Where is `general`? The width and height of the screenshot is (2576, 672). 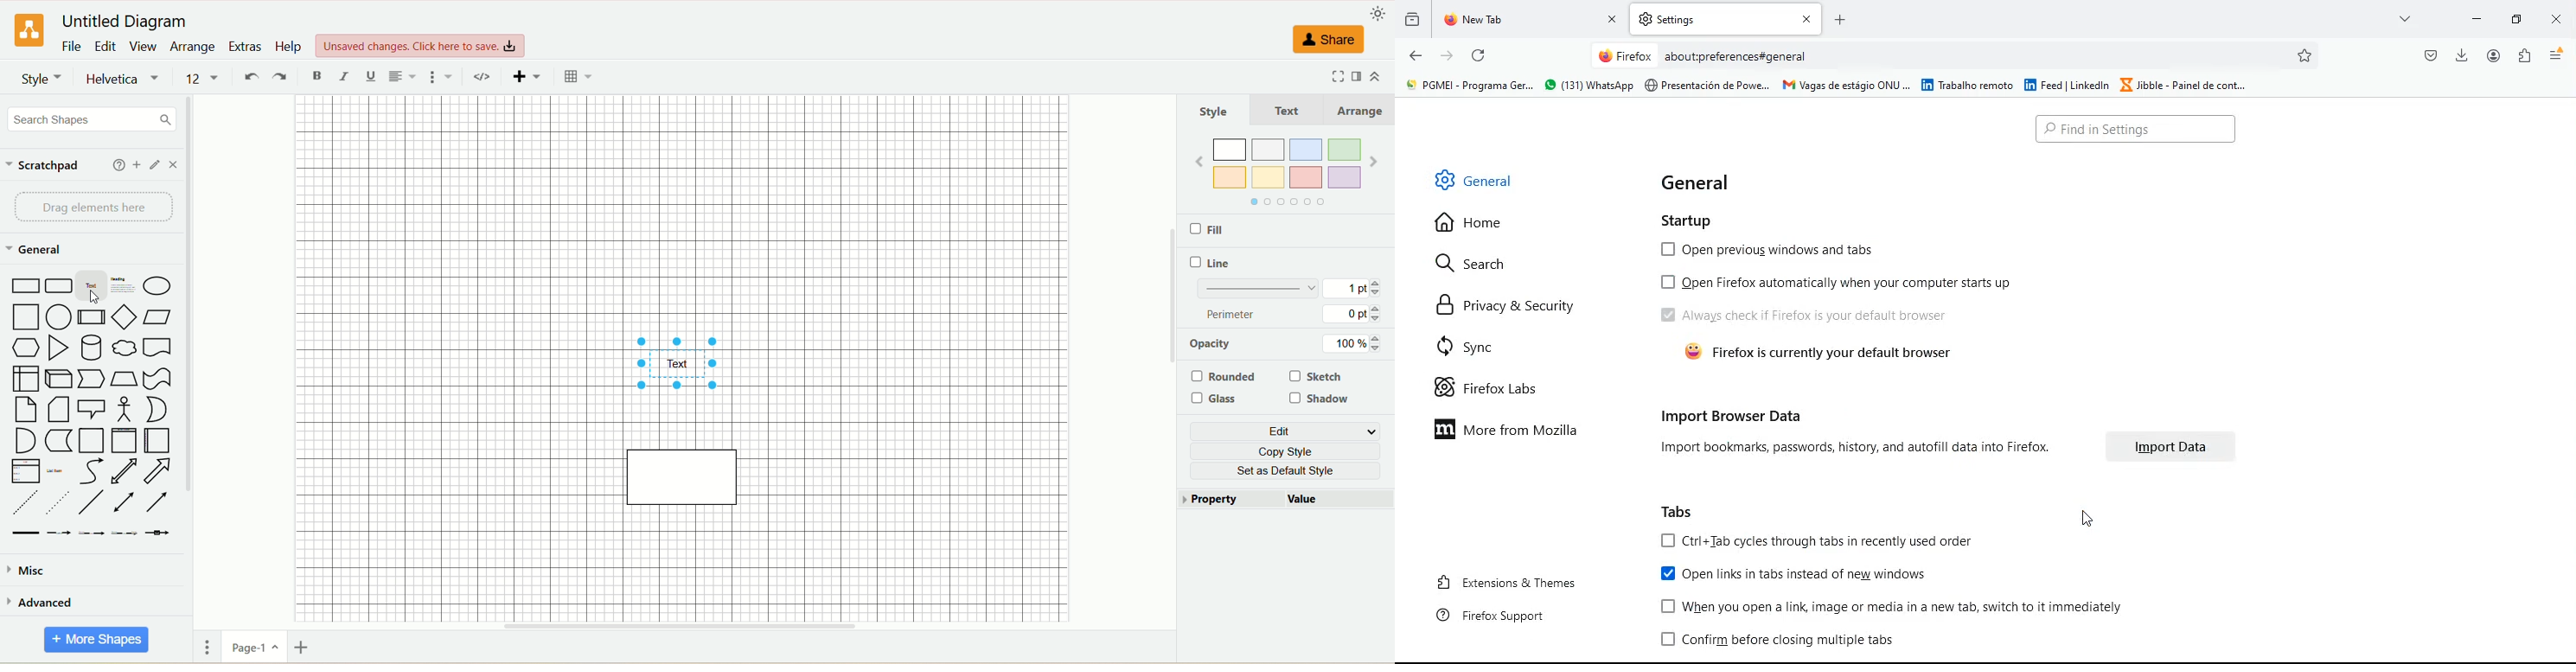 general is located at coordinates (1491, 179).